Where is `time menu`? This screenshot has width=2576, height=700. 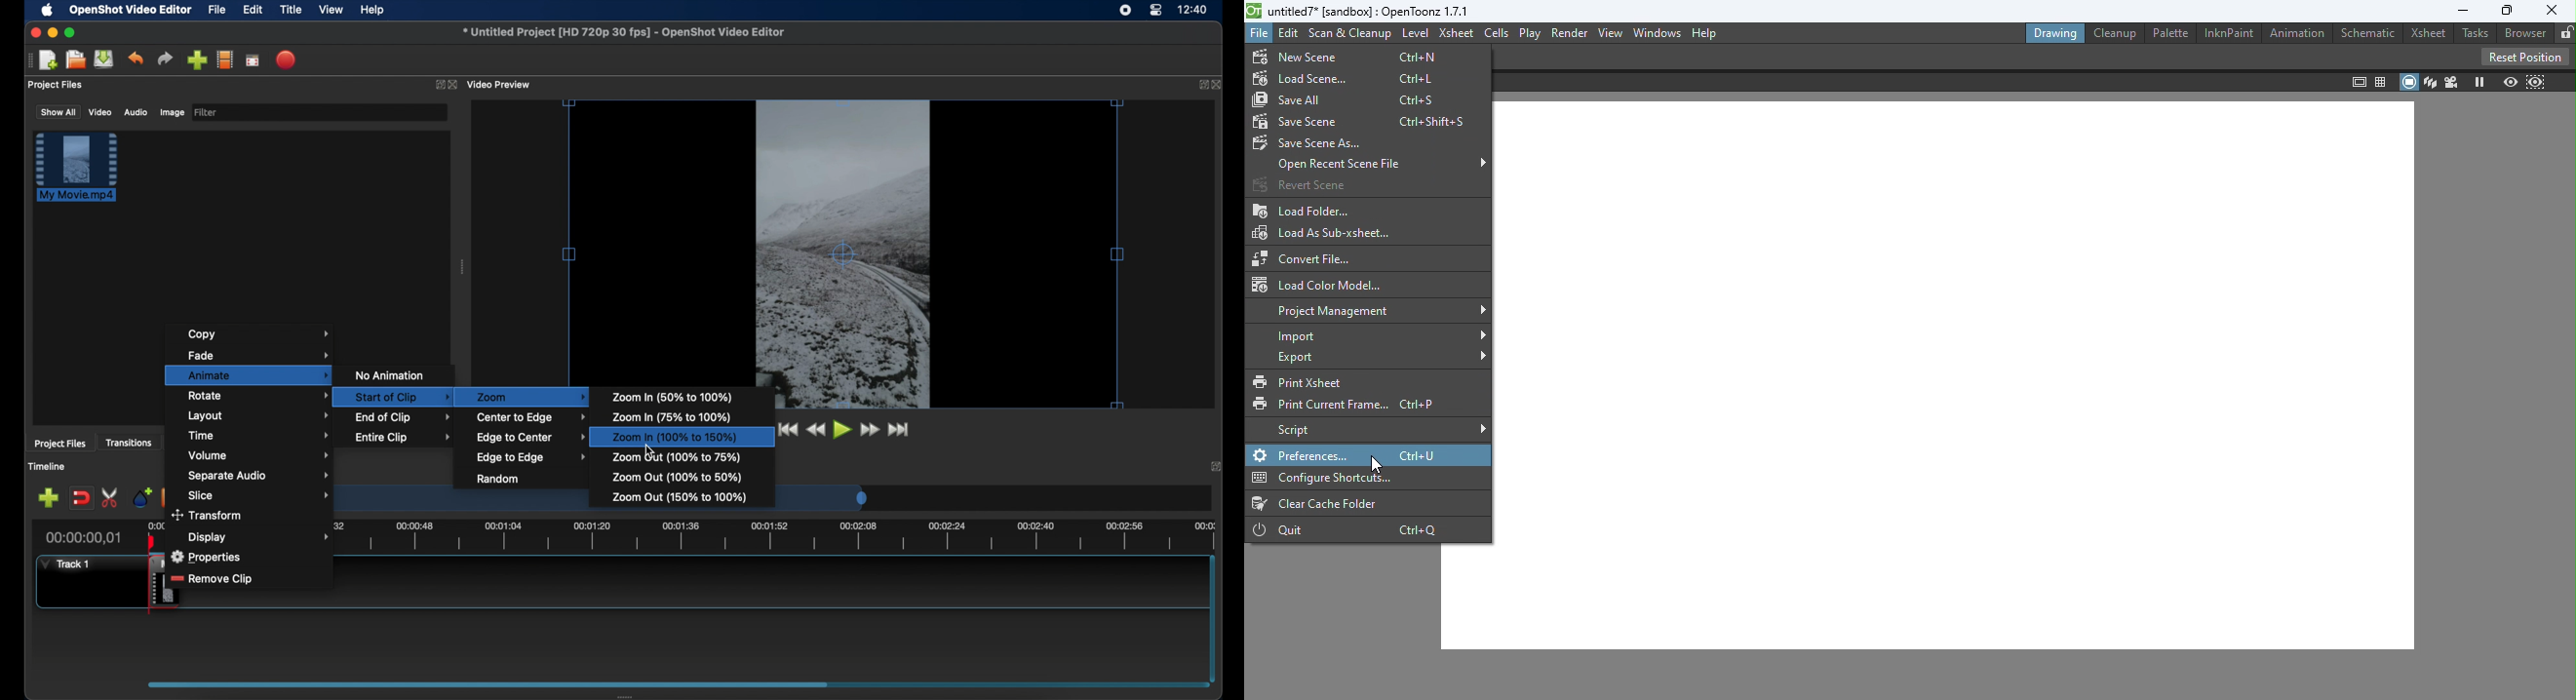 time menu is located at coordinates (259, 435).